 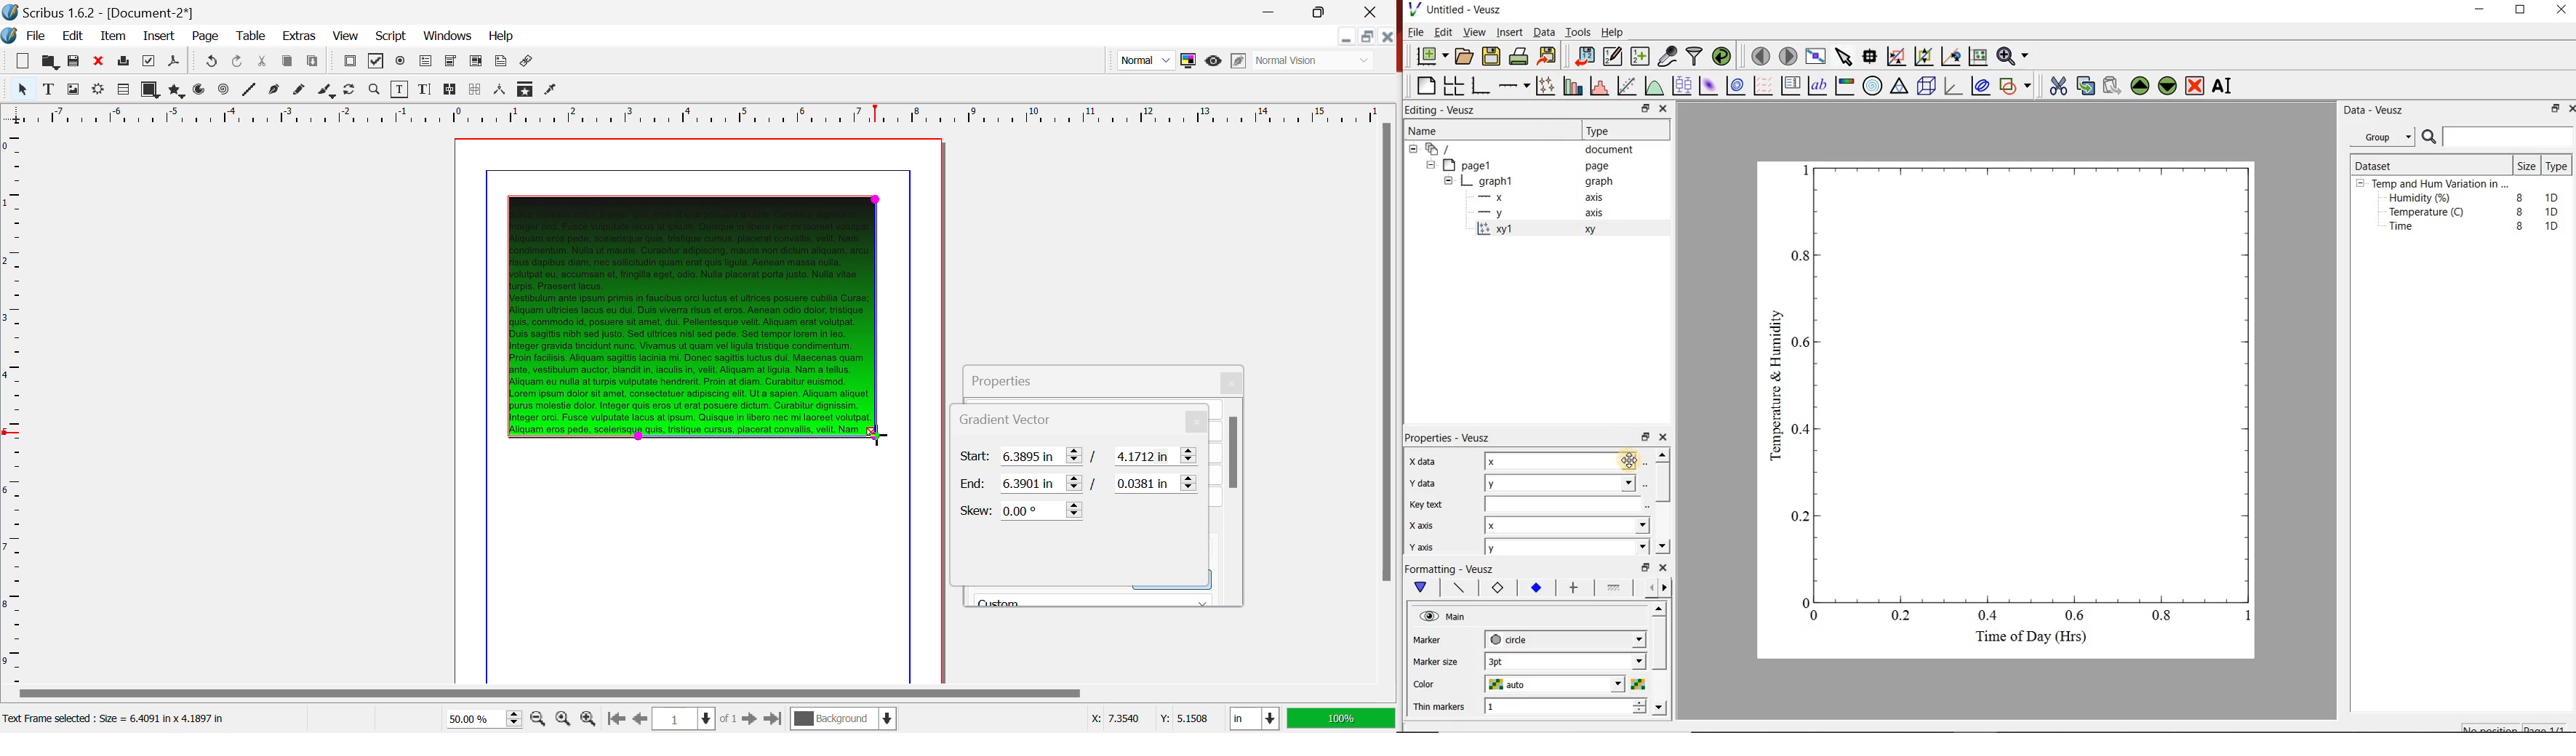 I want to click on 8, so click(x=2520, y=226).